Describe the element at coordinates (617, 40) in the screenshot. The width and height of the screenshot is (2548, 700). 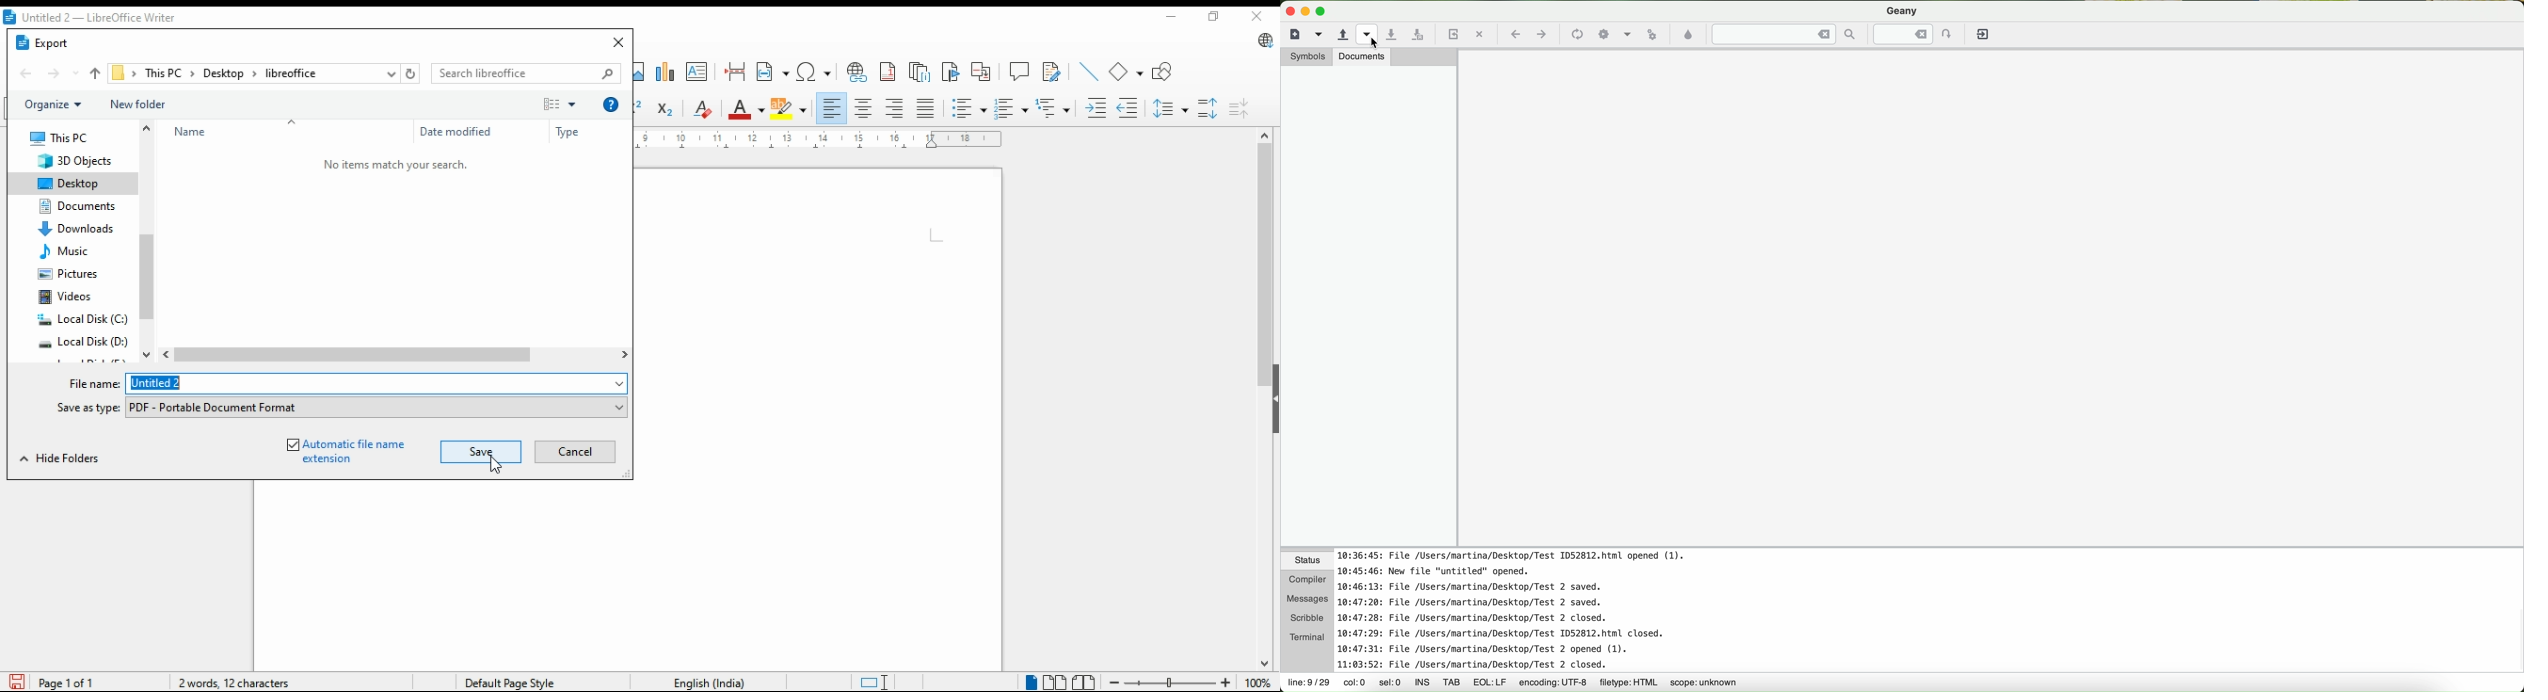
I see `close window` at that location.